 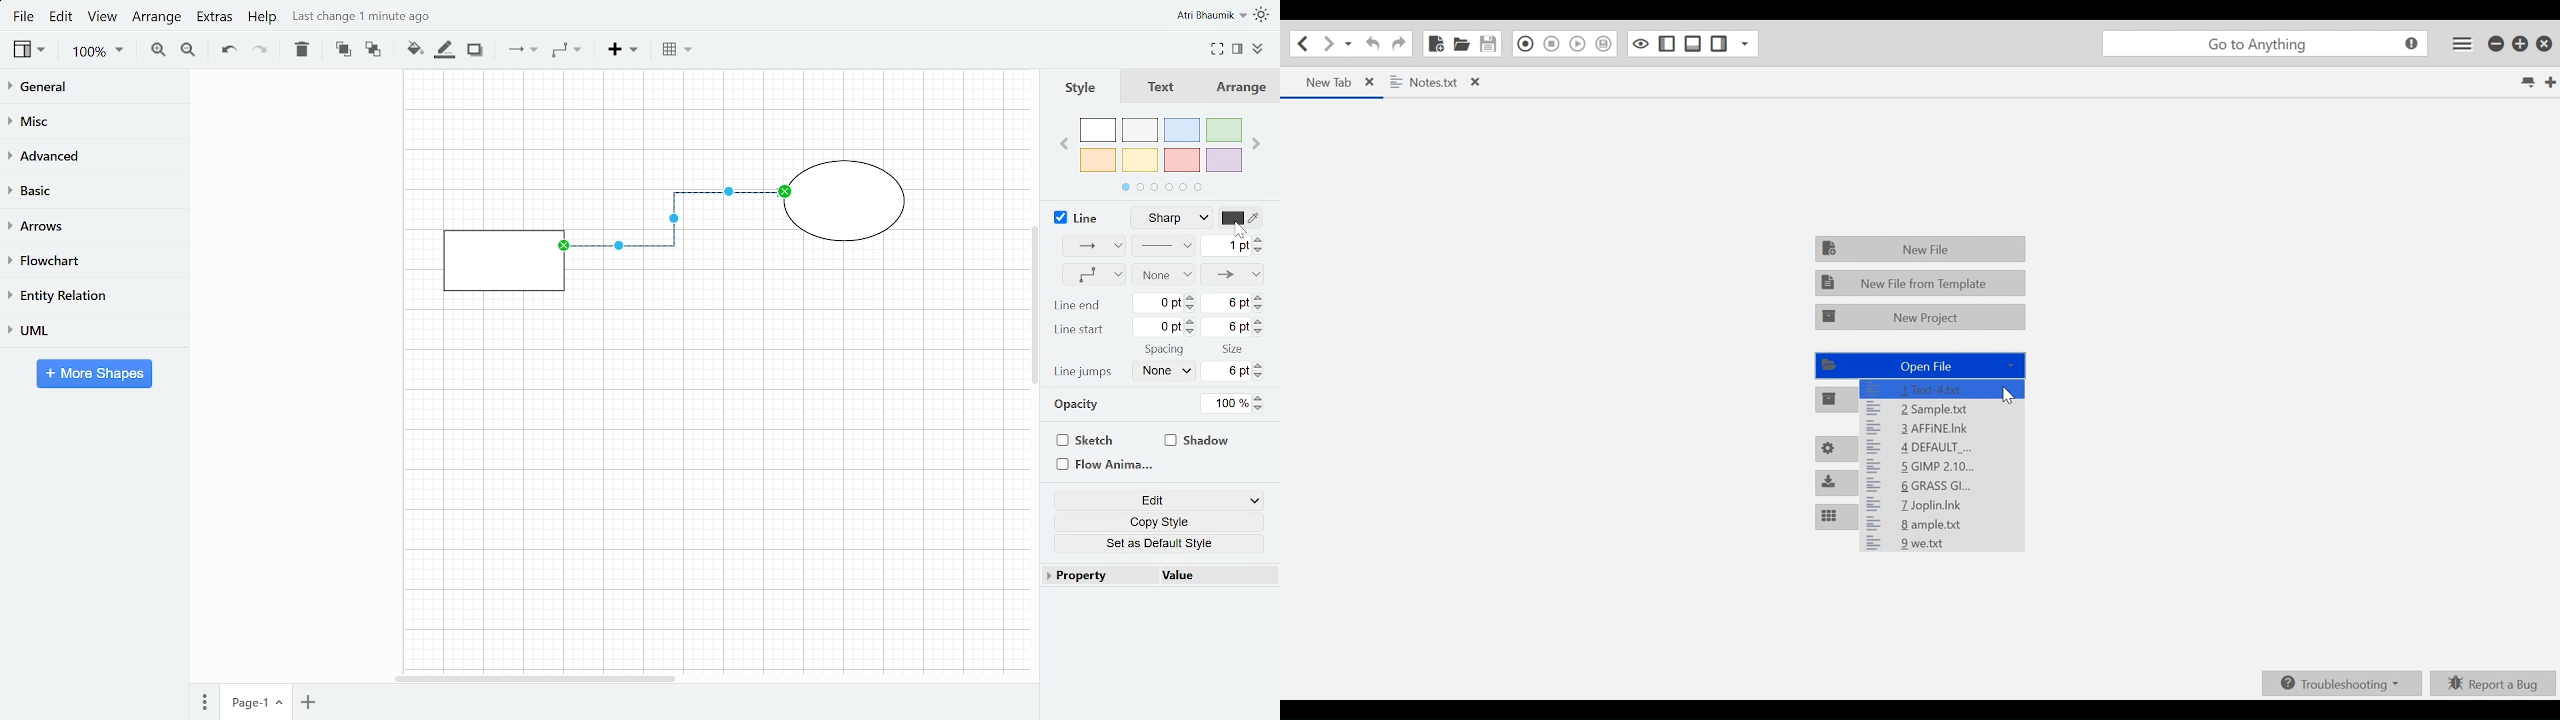 I want to click on EDit, so click(x=62, y=18).